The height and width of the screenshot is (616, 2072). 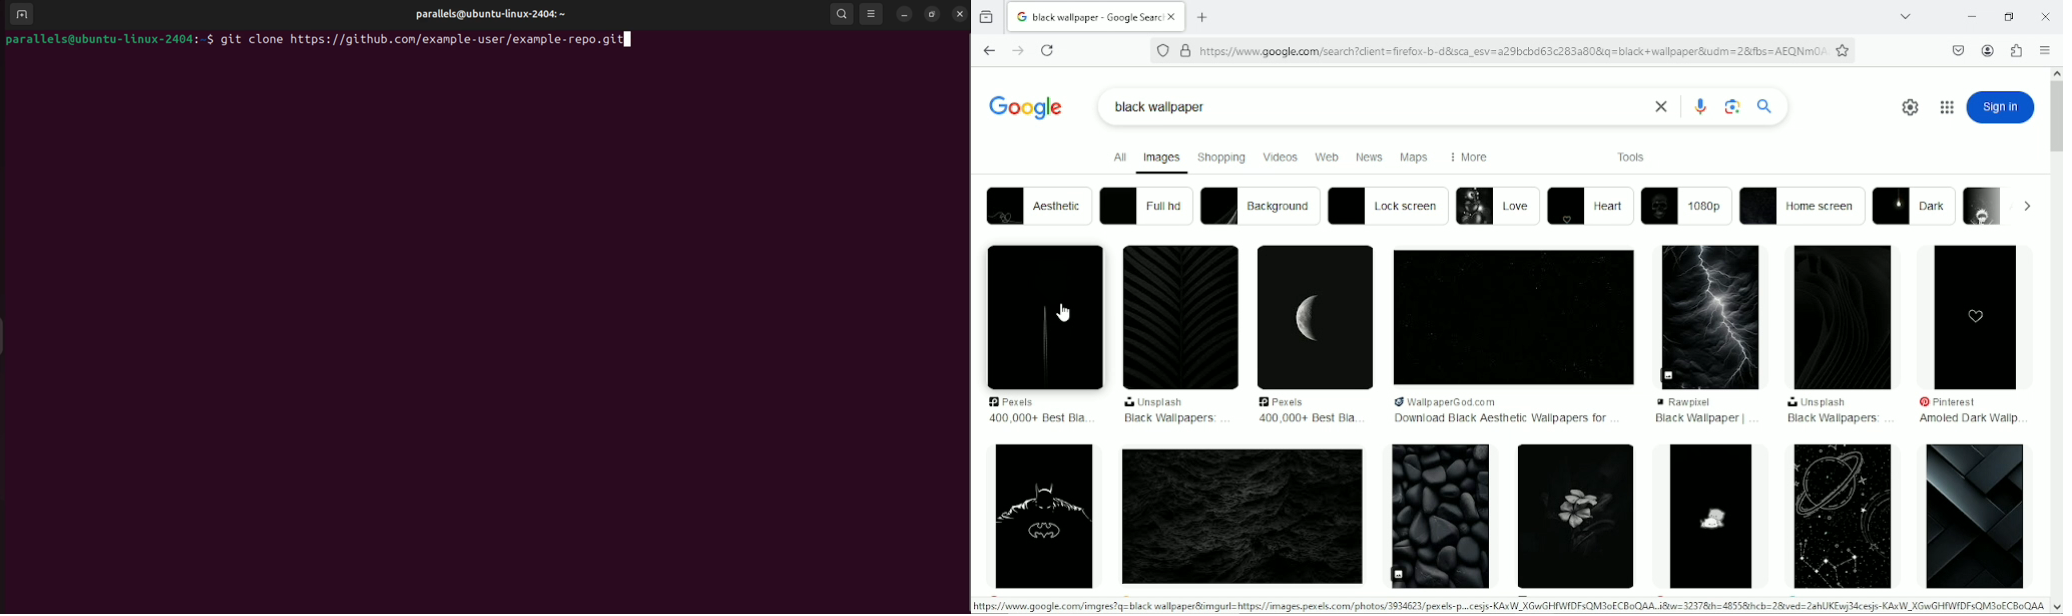 I want to click on 400,000+ best bia, so click(x=1037, y=418).